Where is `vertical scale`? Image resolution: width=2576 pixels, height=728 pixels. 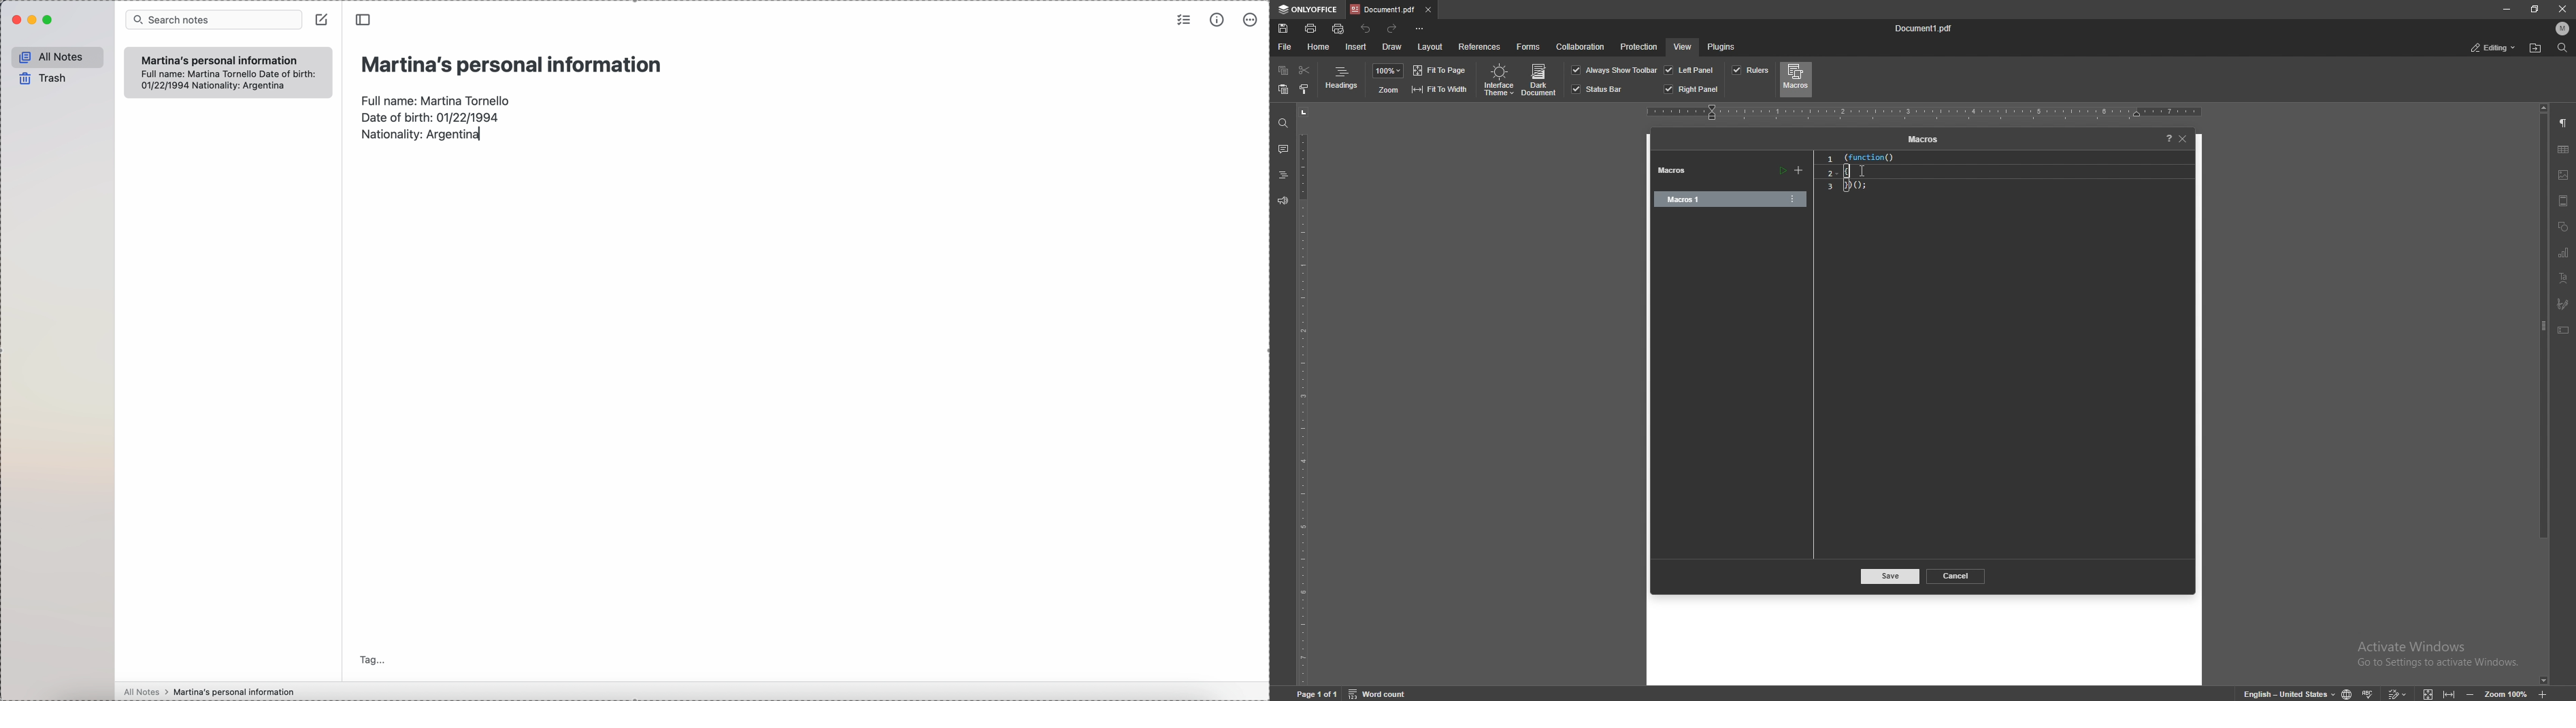
vertical scale is located at coordinates (1303, 394).